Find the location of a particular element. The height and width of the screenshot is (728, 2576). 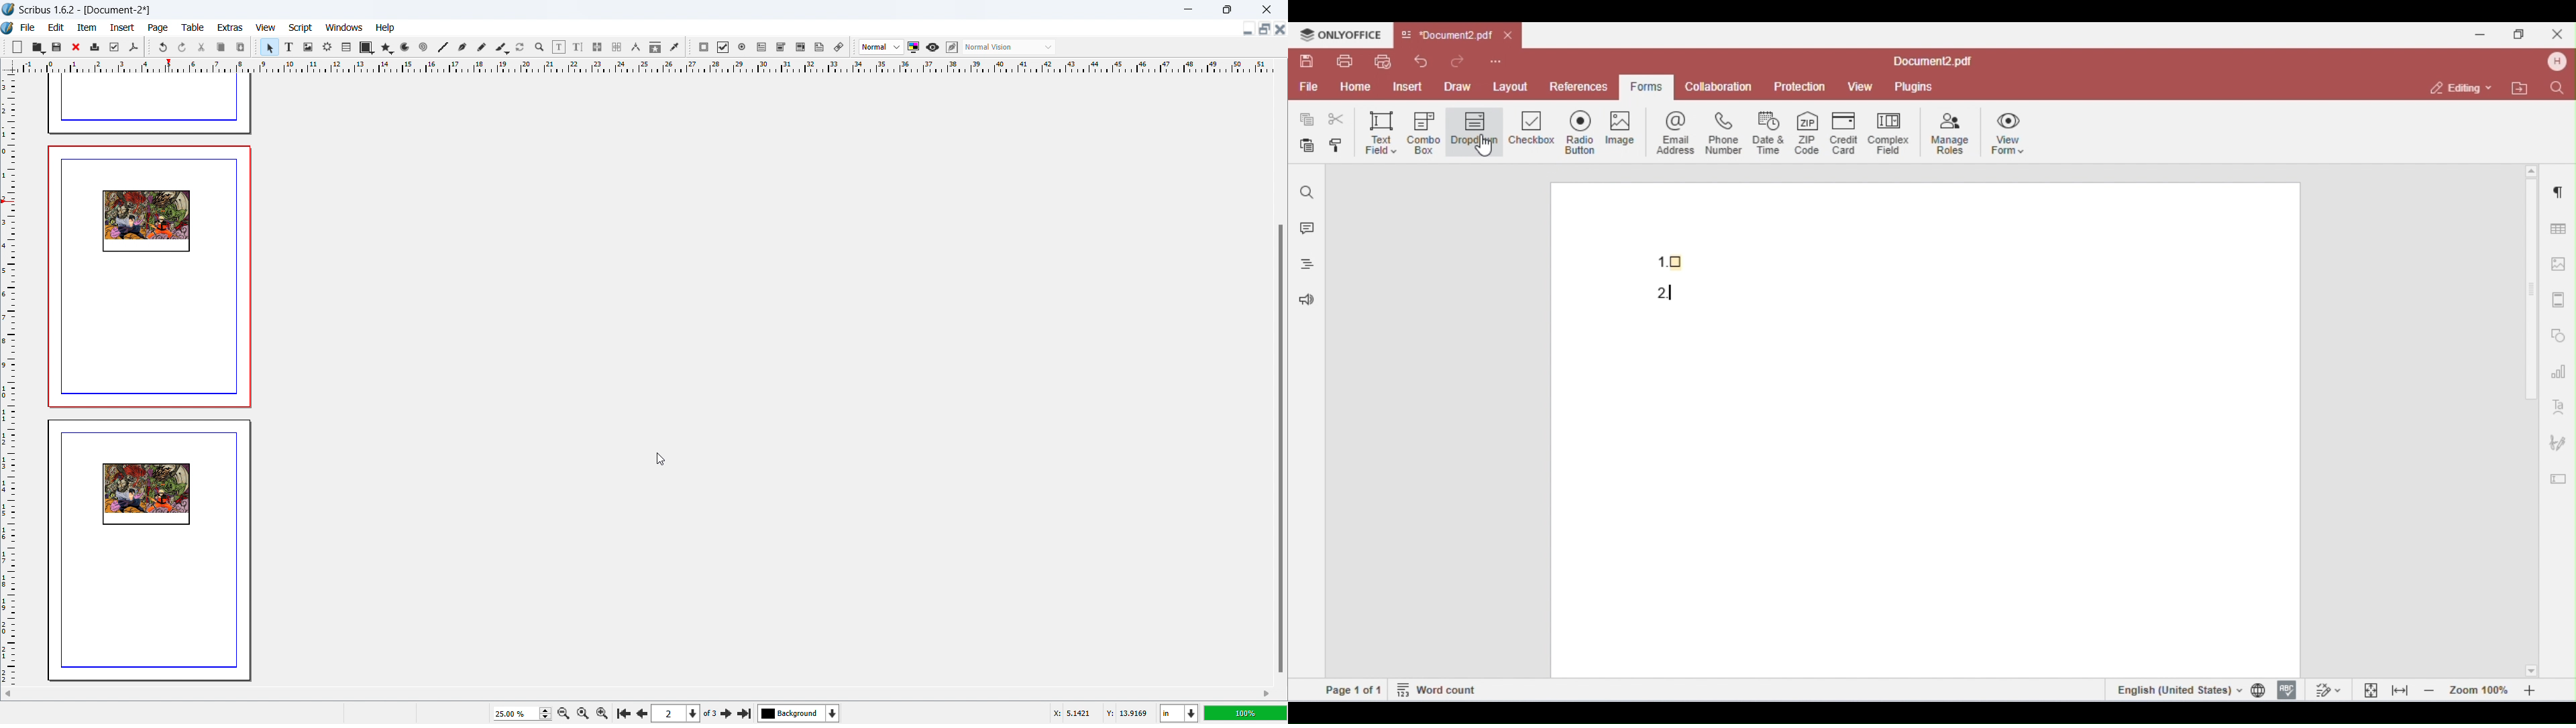

save is located at coordinates (58, 46).